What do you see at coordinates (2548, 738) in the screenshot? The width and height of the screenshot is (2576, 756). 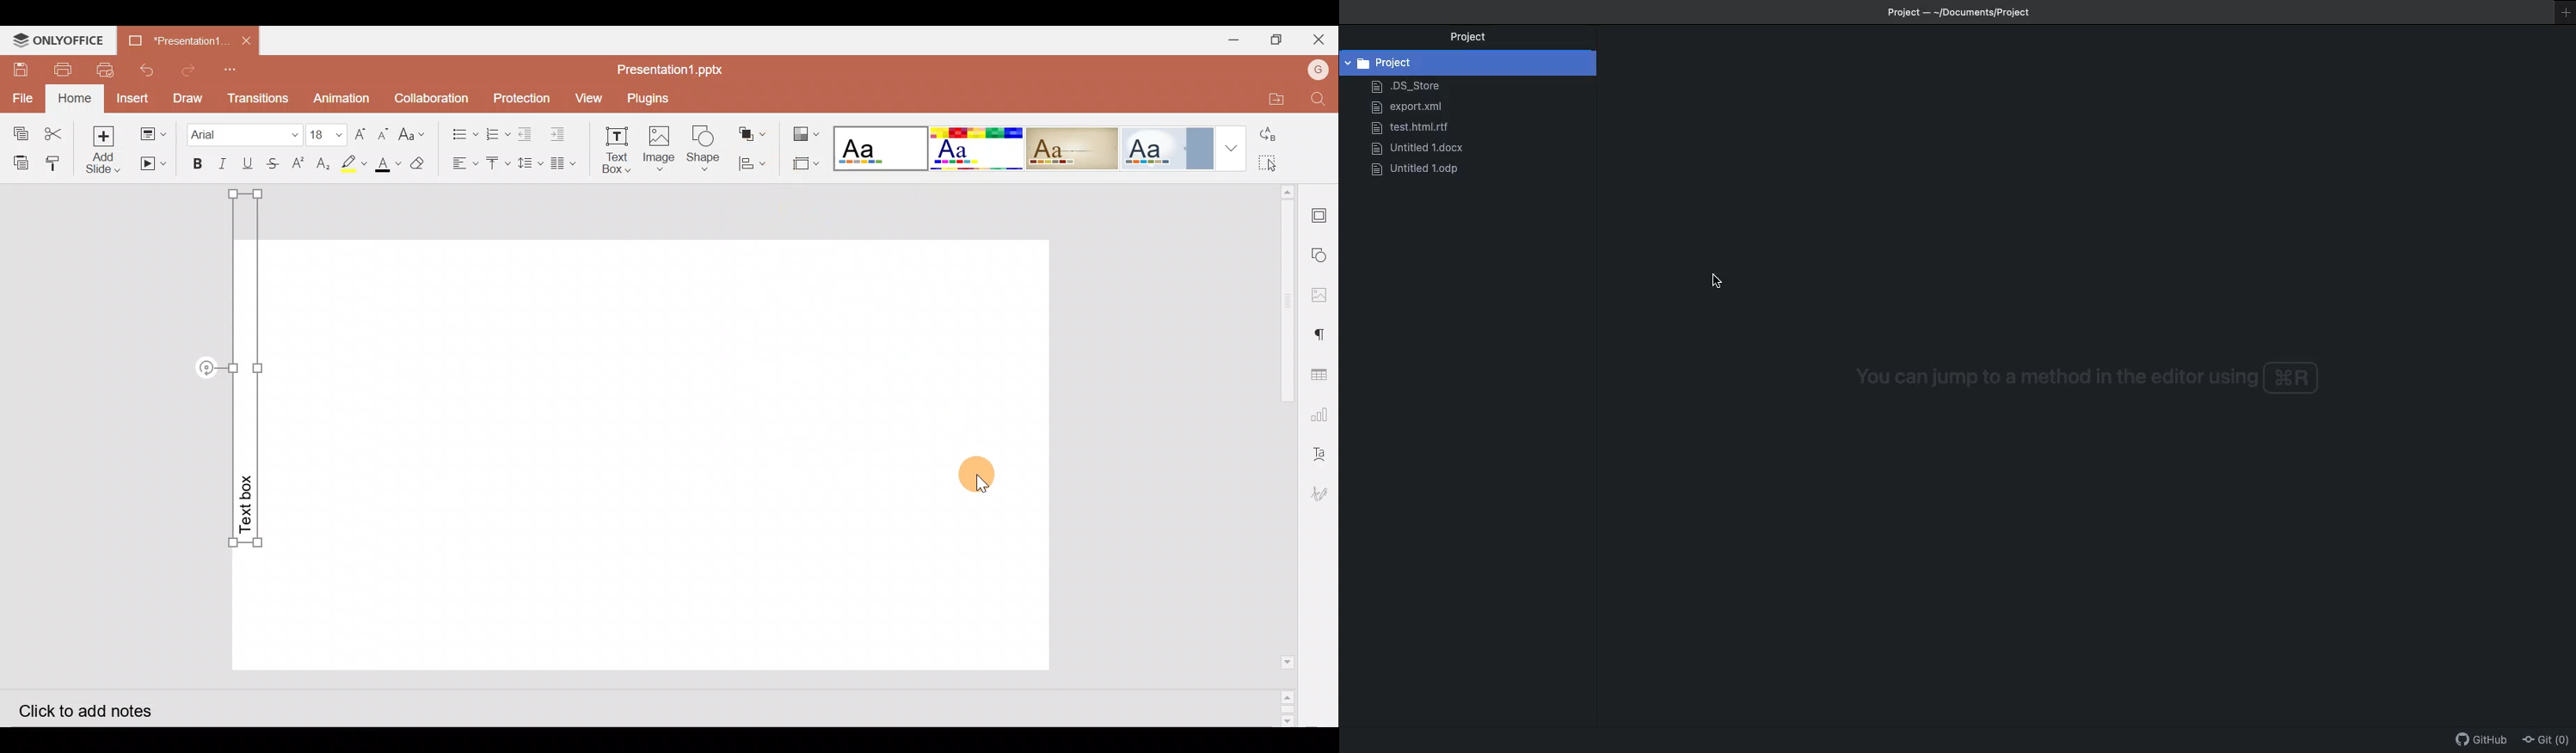 I see `Git` at bounding box center [2548, 738].